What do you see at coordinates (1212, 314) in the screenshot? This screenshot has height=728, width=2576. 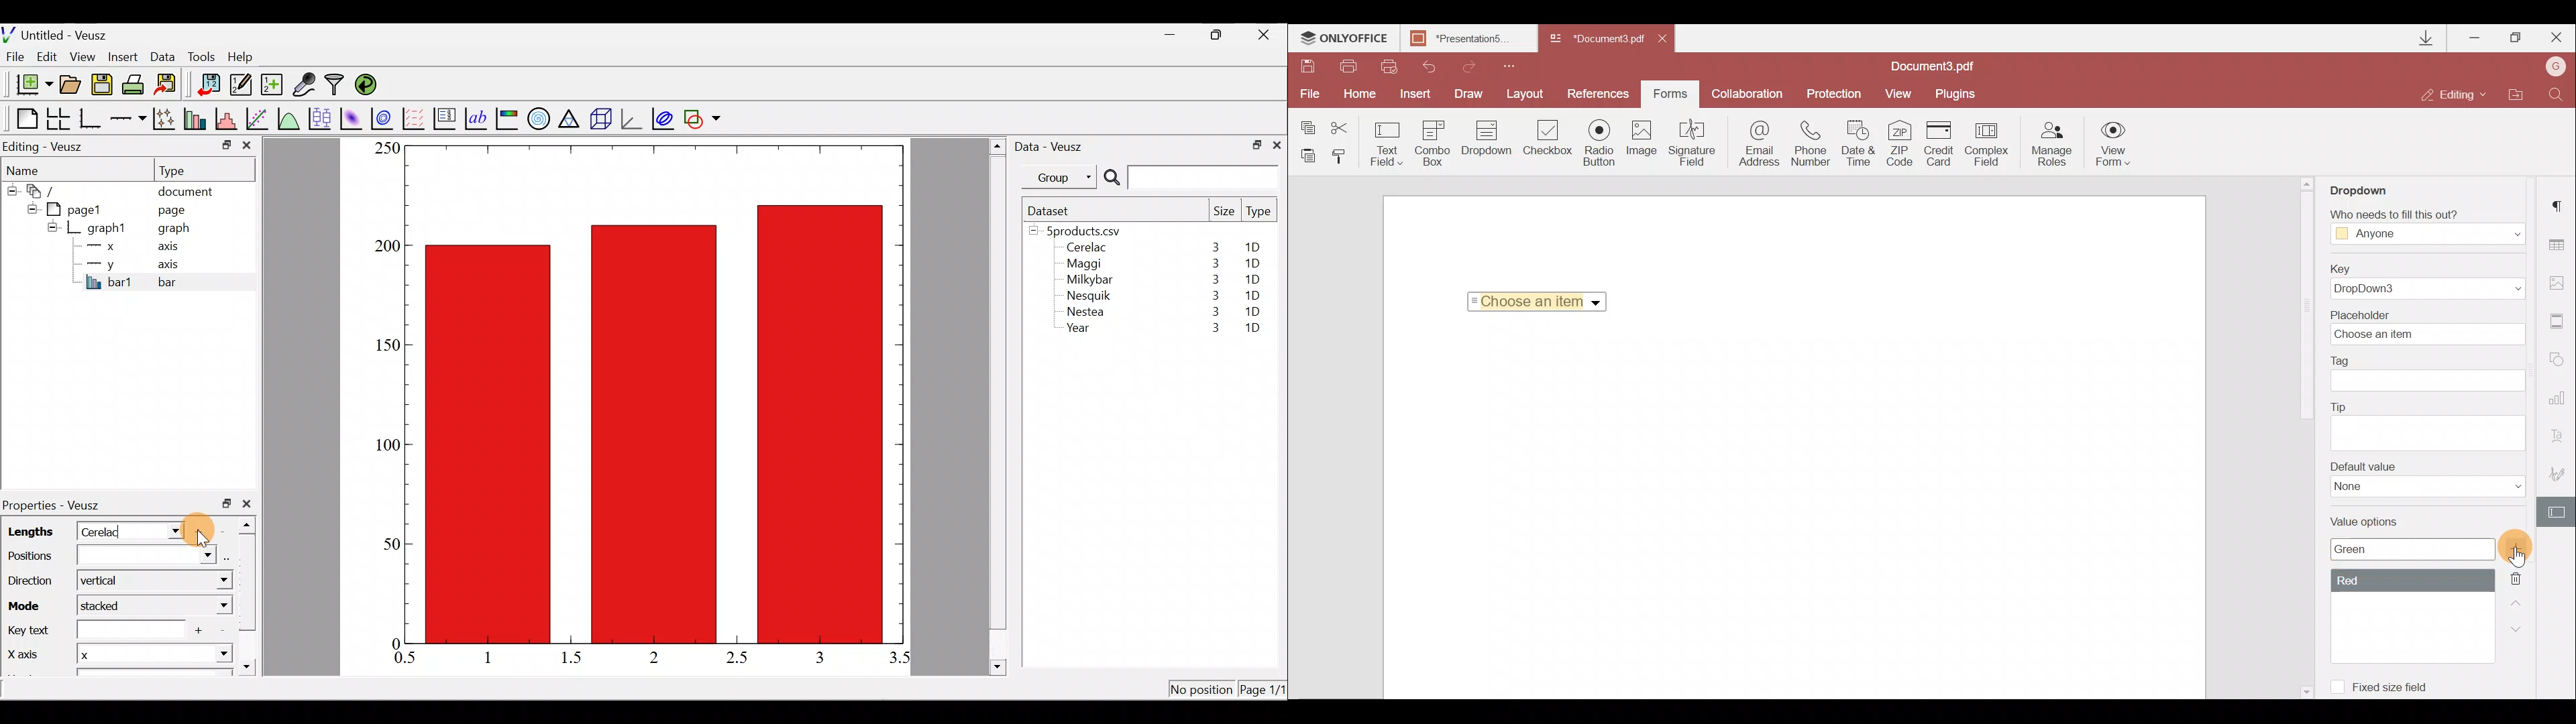 I see `3` at bounding box center [1212, 314].